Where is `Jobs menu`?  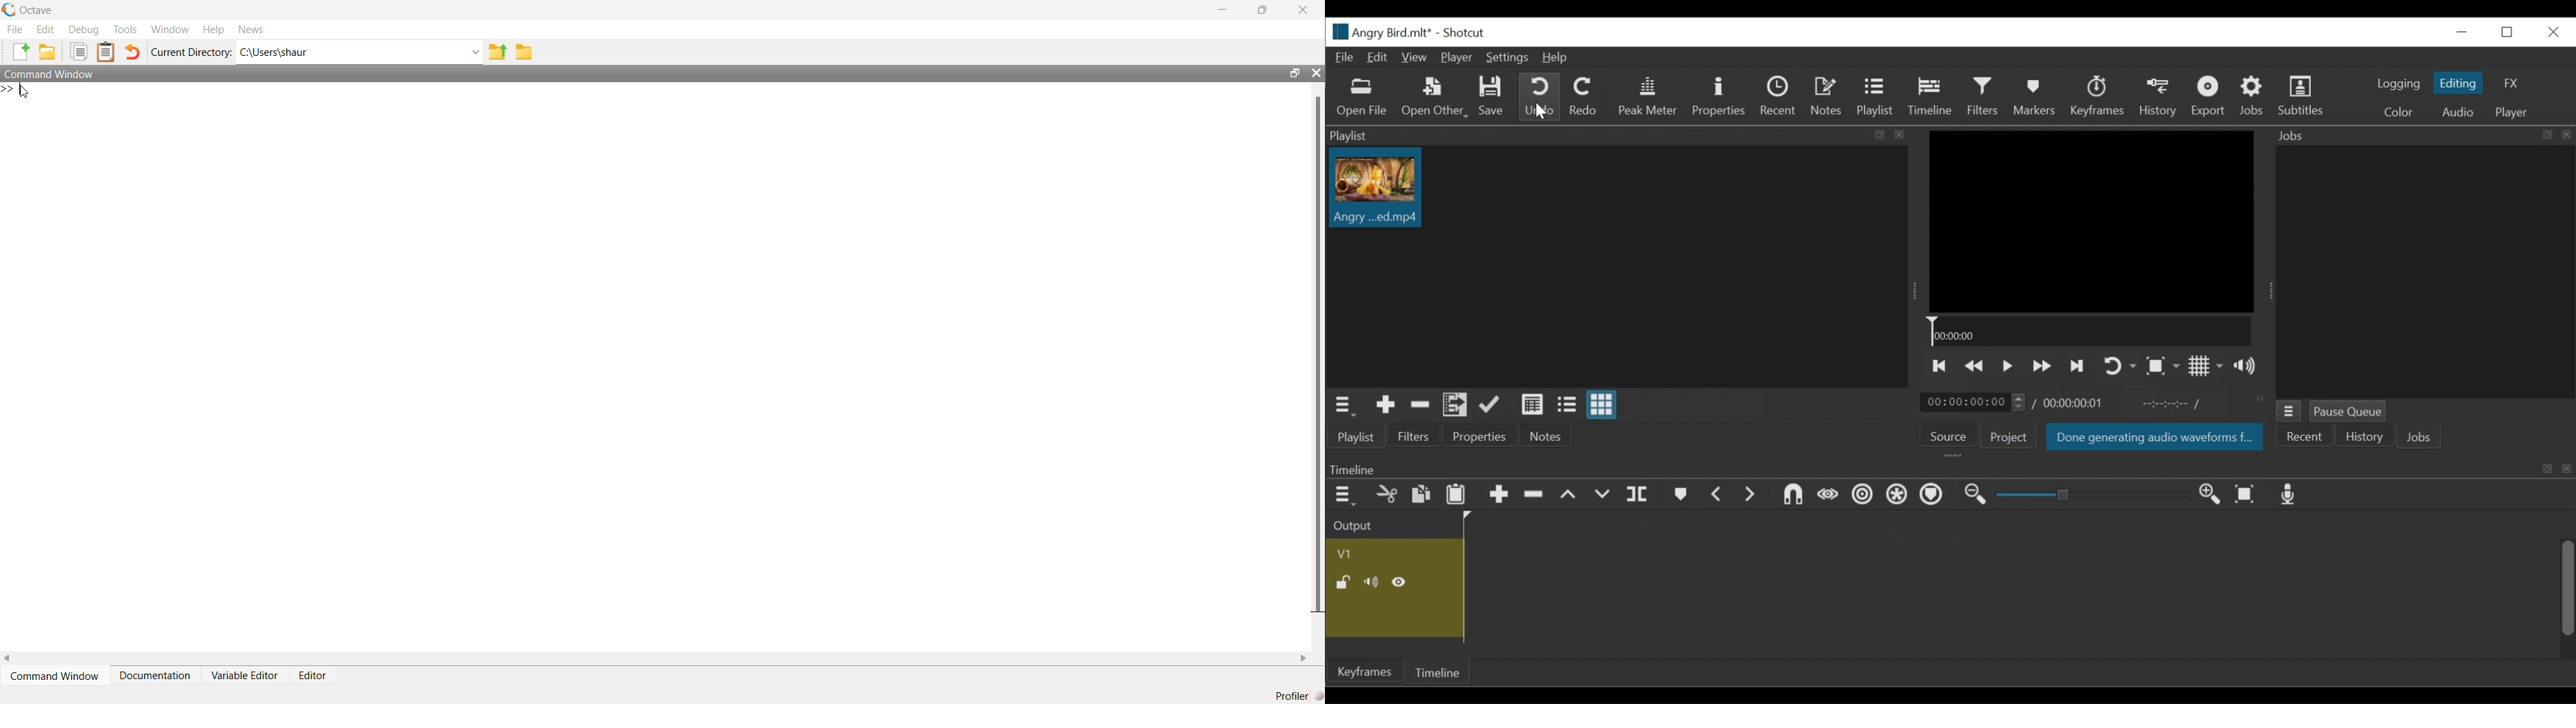
Jobs menu is located at coordinates (2289, 411).